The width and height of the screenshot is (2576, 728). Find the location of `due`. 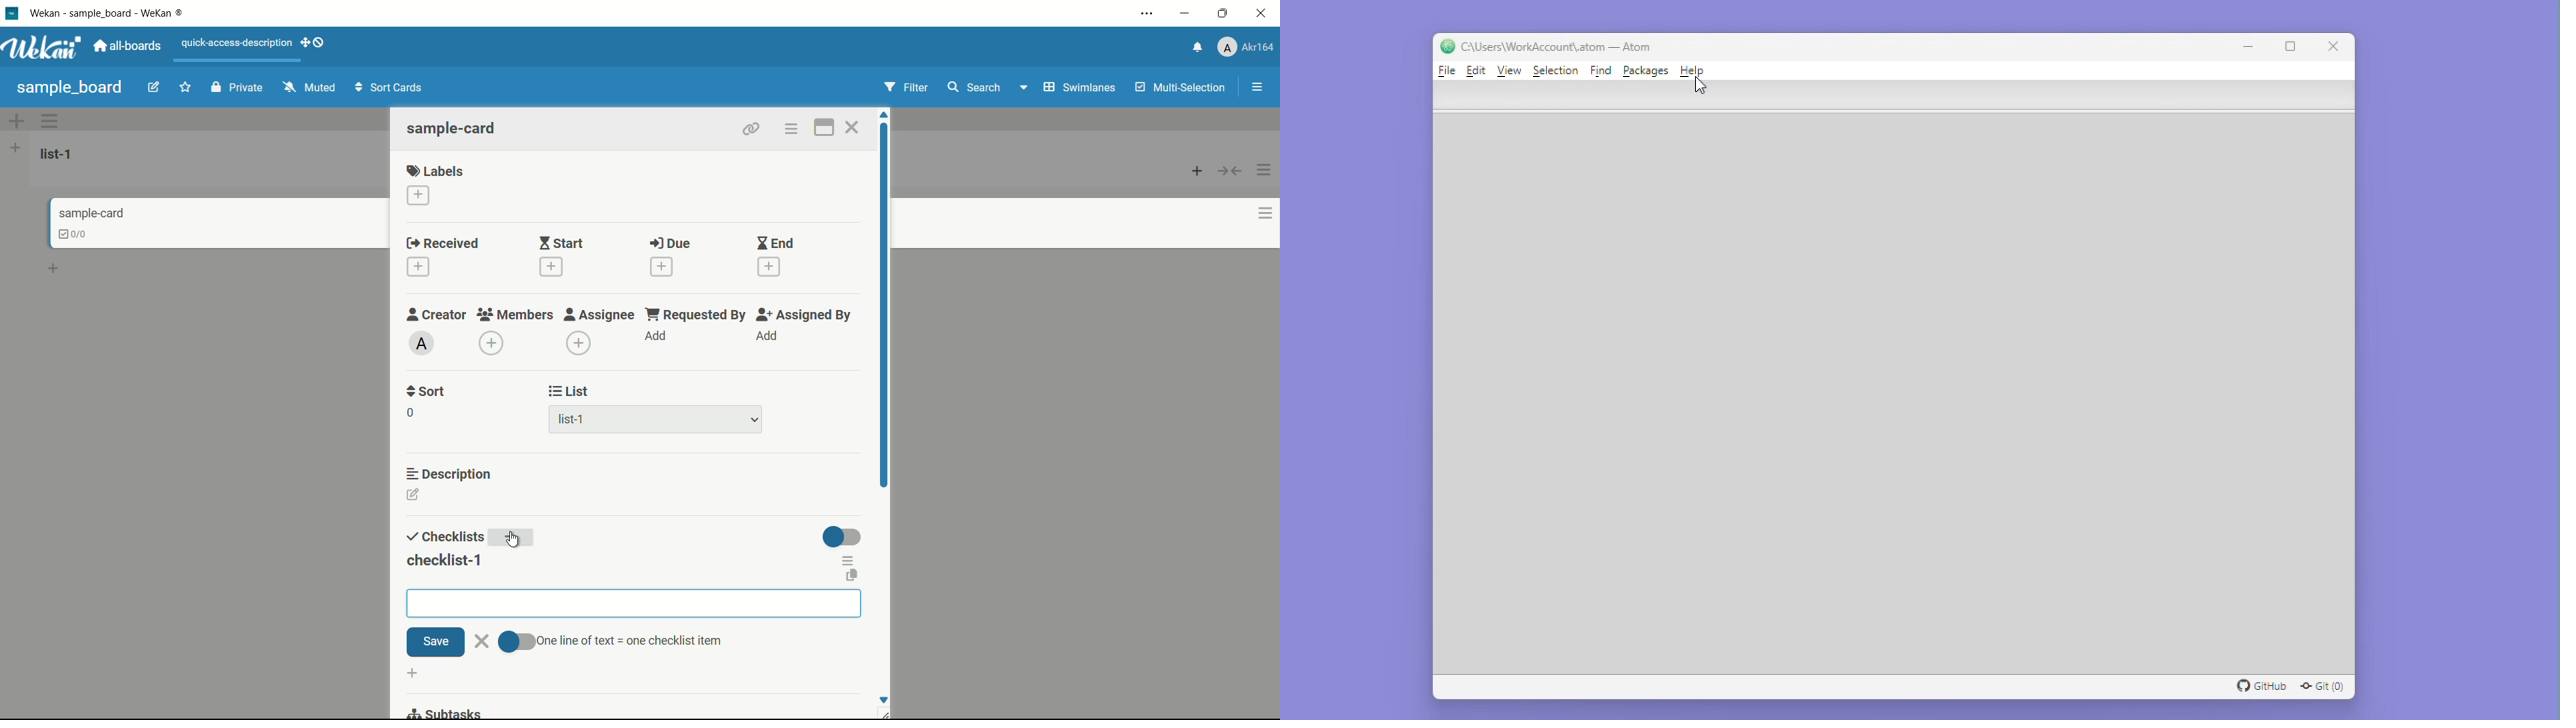

due is located at coordinates (670, 244).